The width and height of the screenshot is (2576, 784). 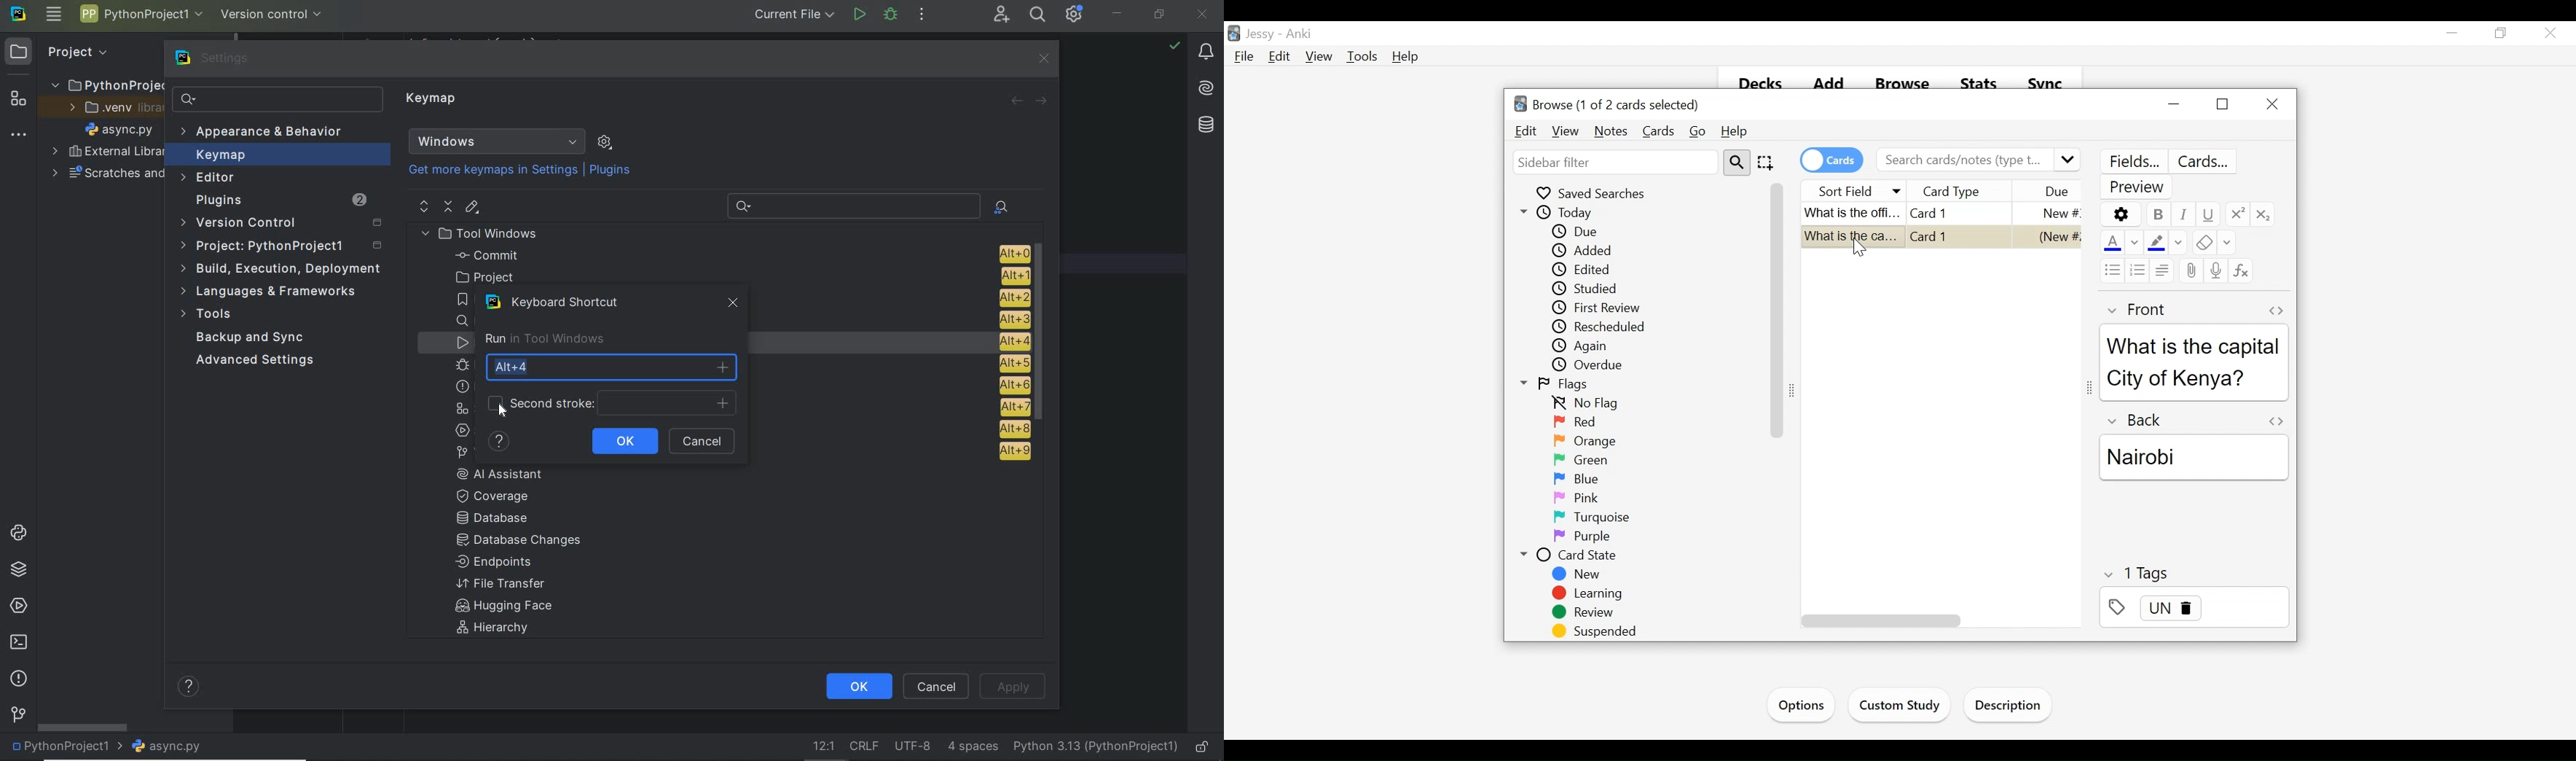 I want to click on Saved Searches, so click(x=1595, y=193).